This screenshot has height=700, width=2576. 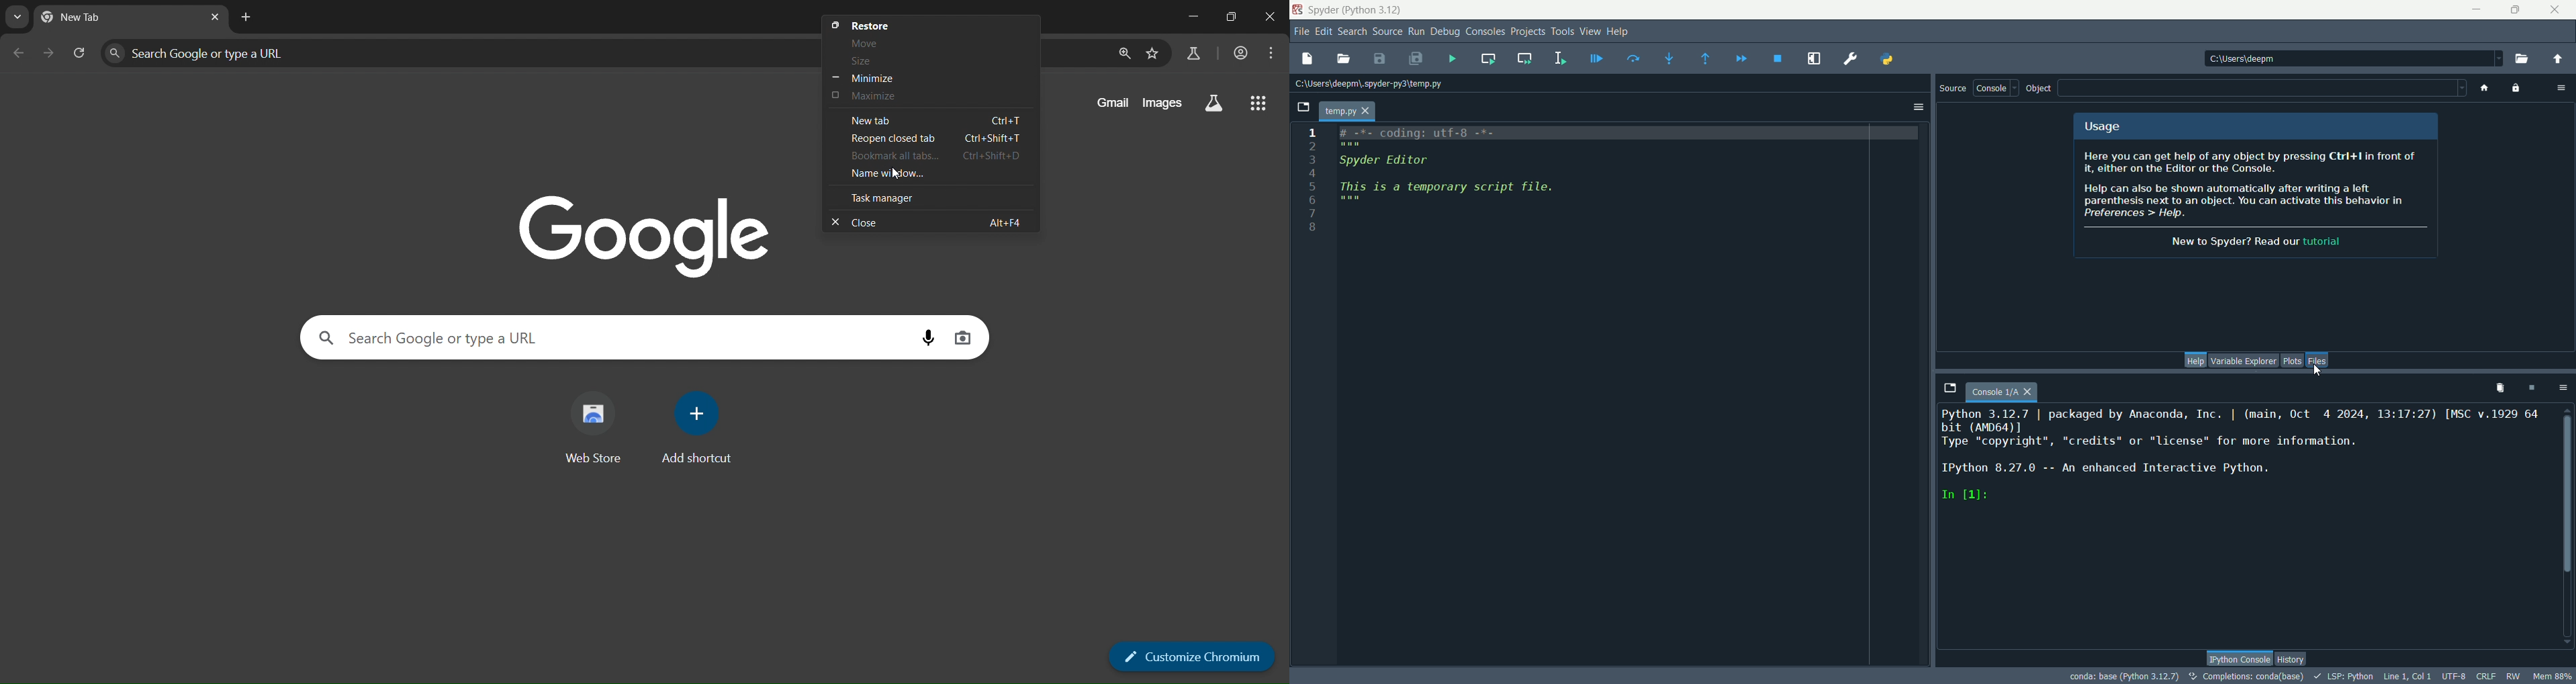 What do you see at coordinates (2408, 677) in the screenshot?
I see `Line, col` at bounding box center [2408, 677].